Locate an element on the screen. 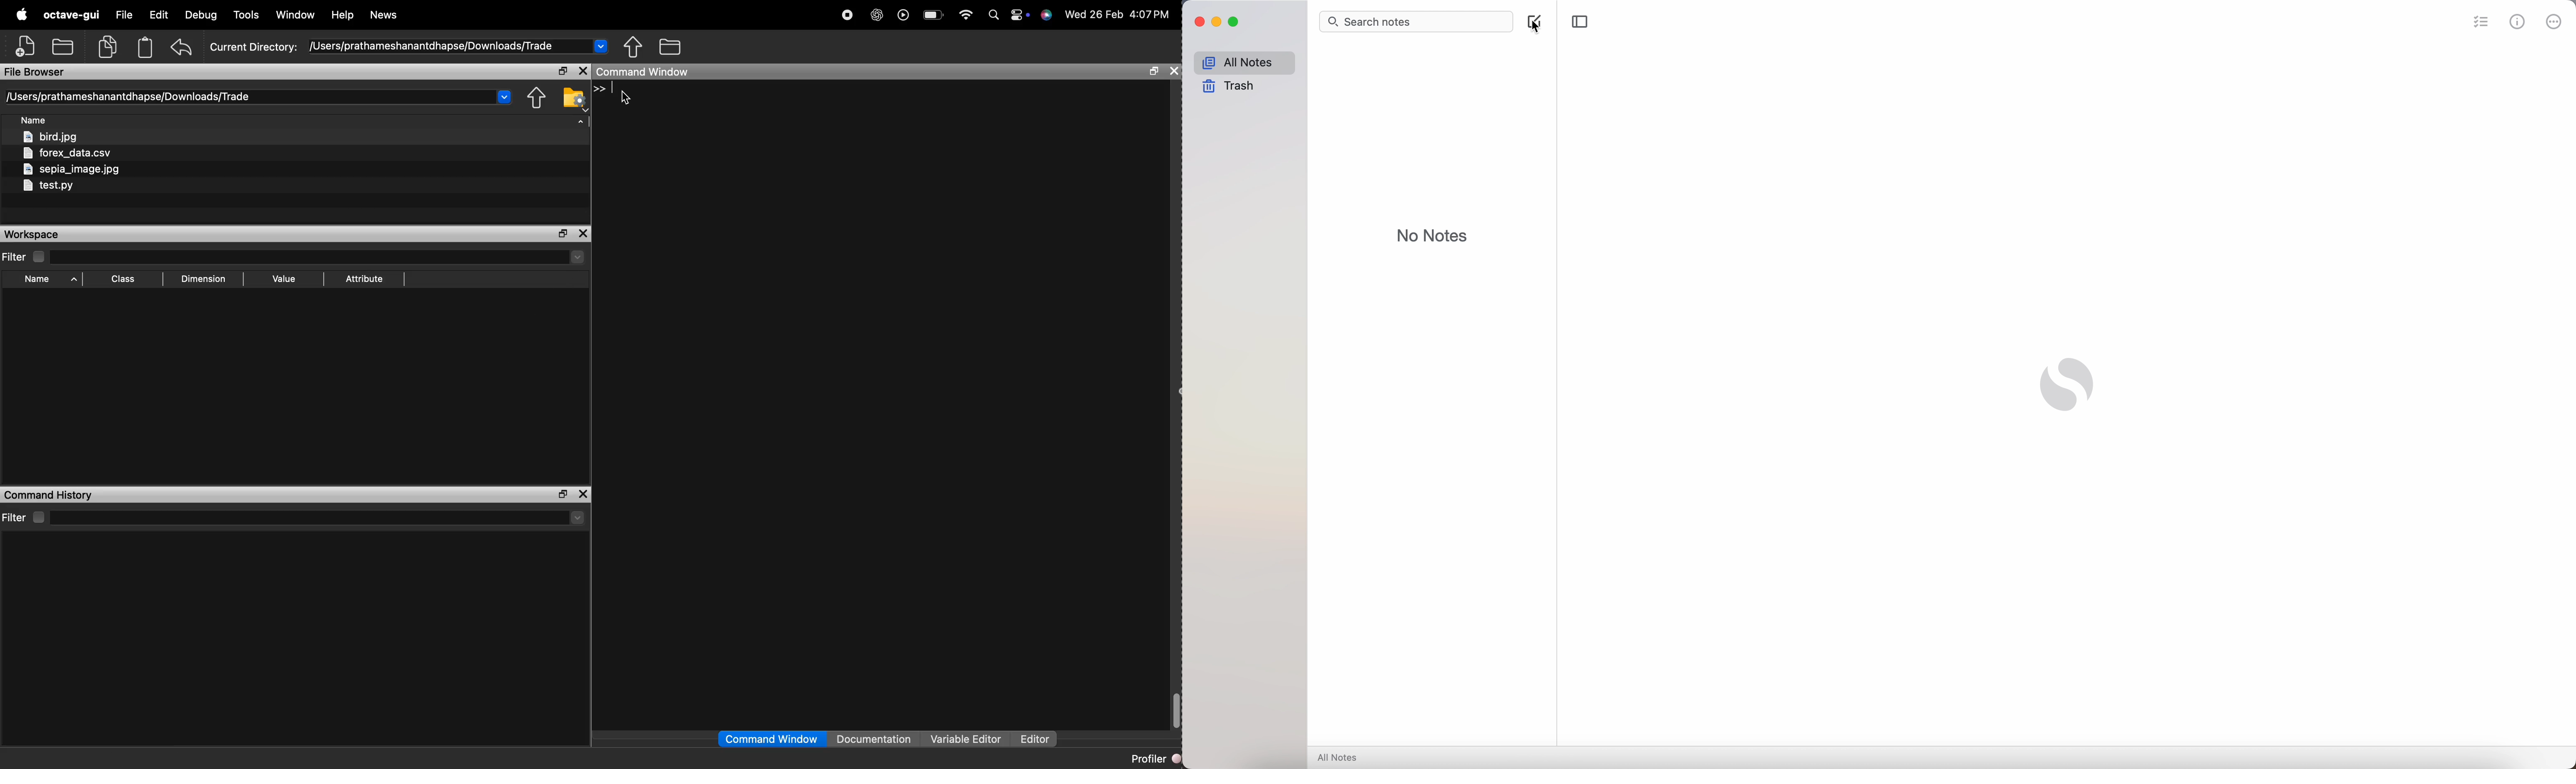 The height and width of the screenshot is (784, 2576). close is located at coordinates (584, 235).